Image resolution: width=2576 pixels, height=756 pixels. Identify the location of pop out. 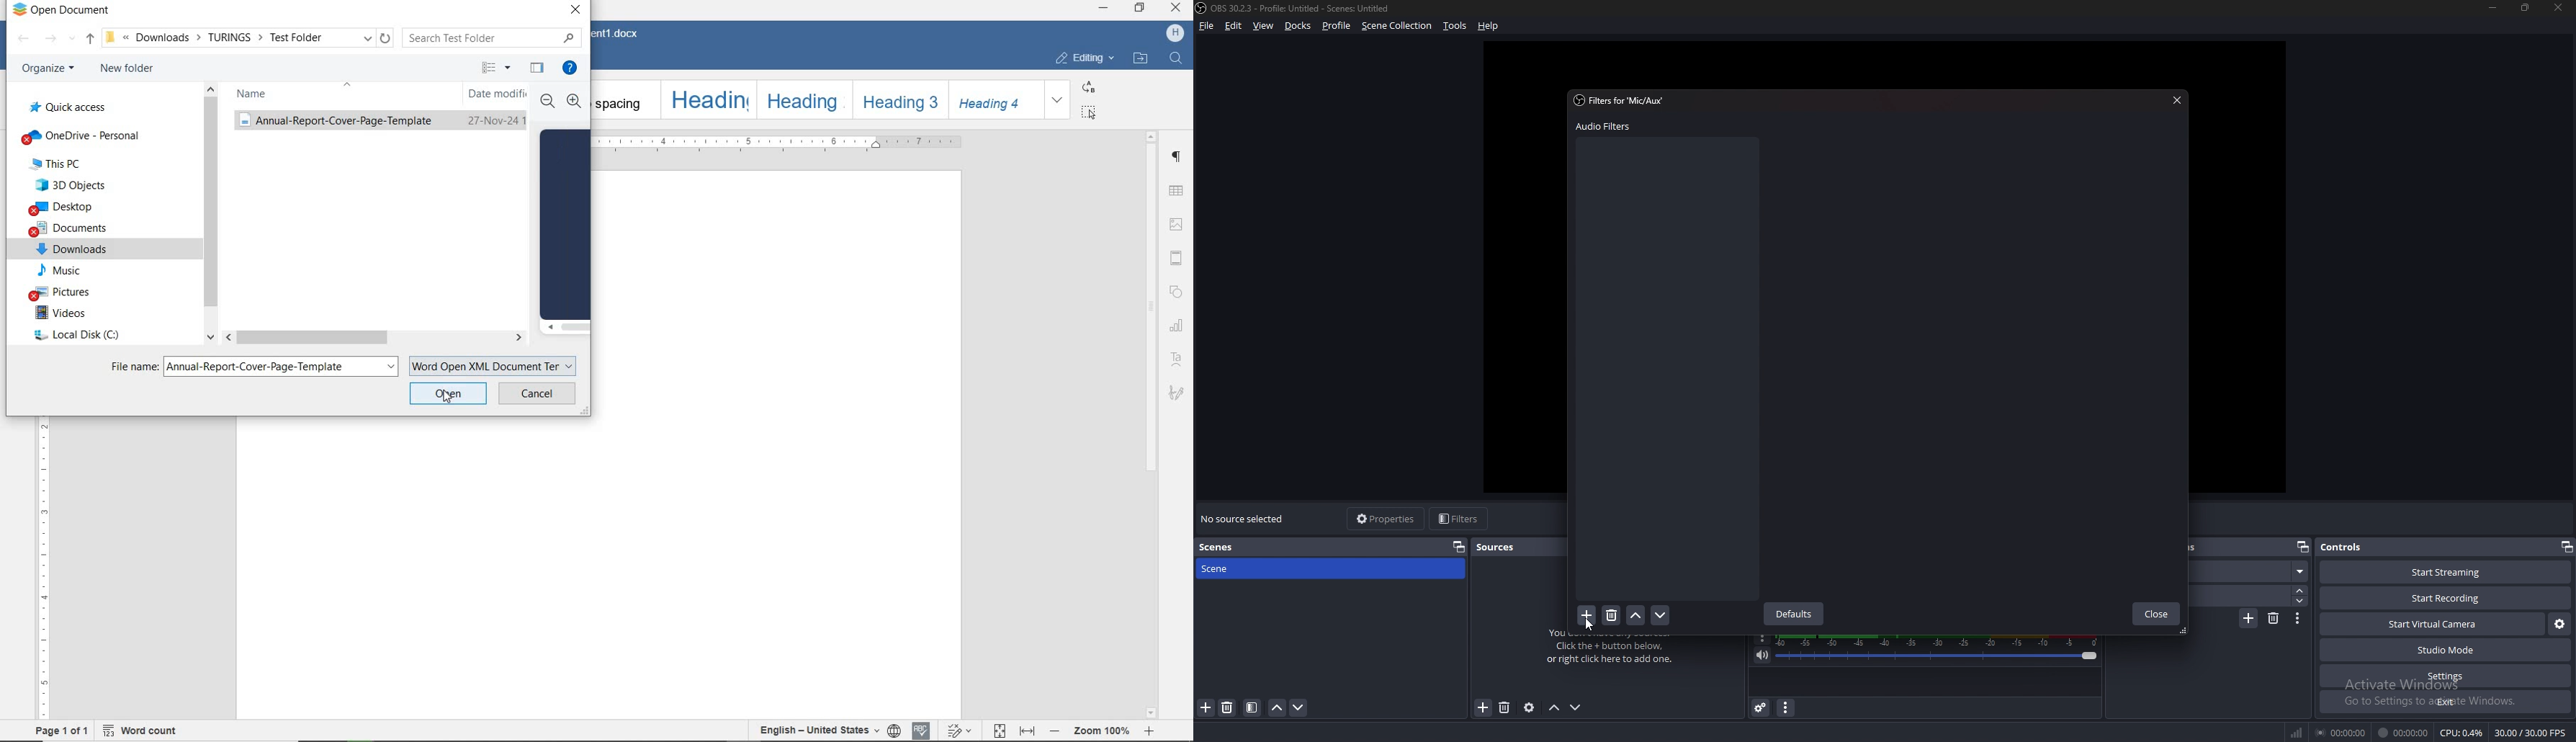
(2302, 547).